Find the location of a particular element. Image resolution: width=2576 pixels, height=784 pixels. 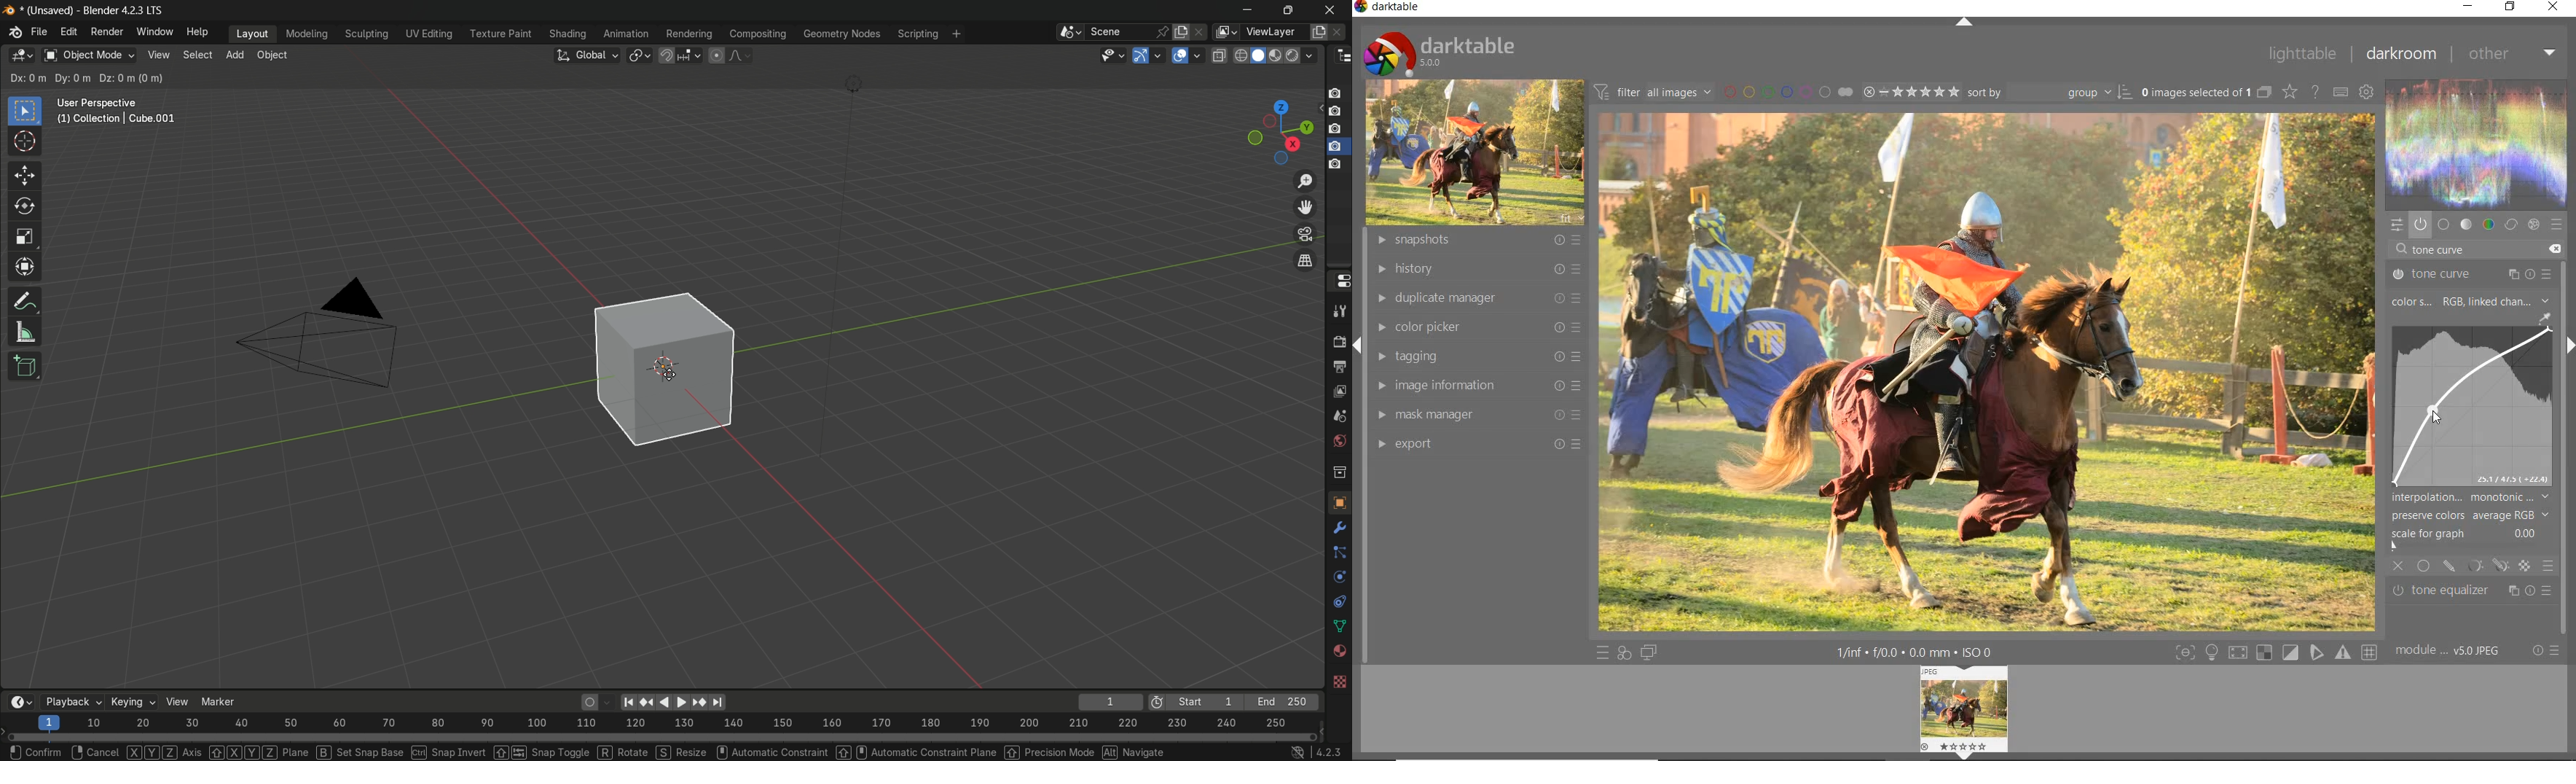

editor type is located at coordinates (1341, 57).